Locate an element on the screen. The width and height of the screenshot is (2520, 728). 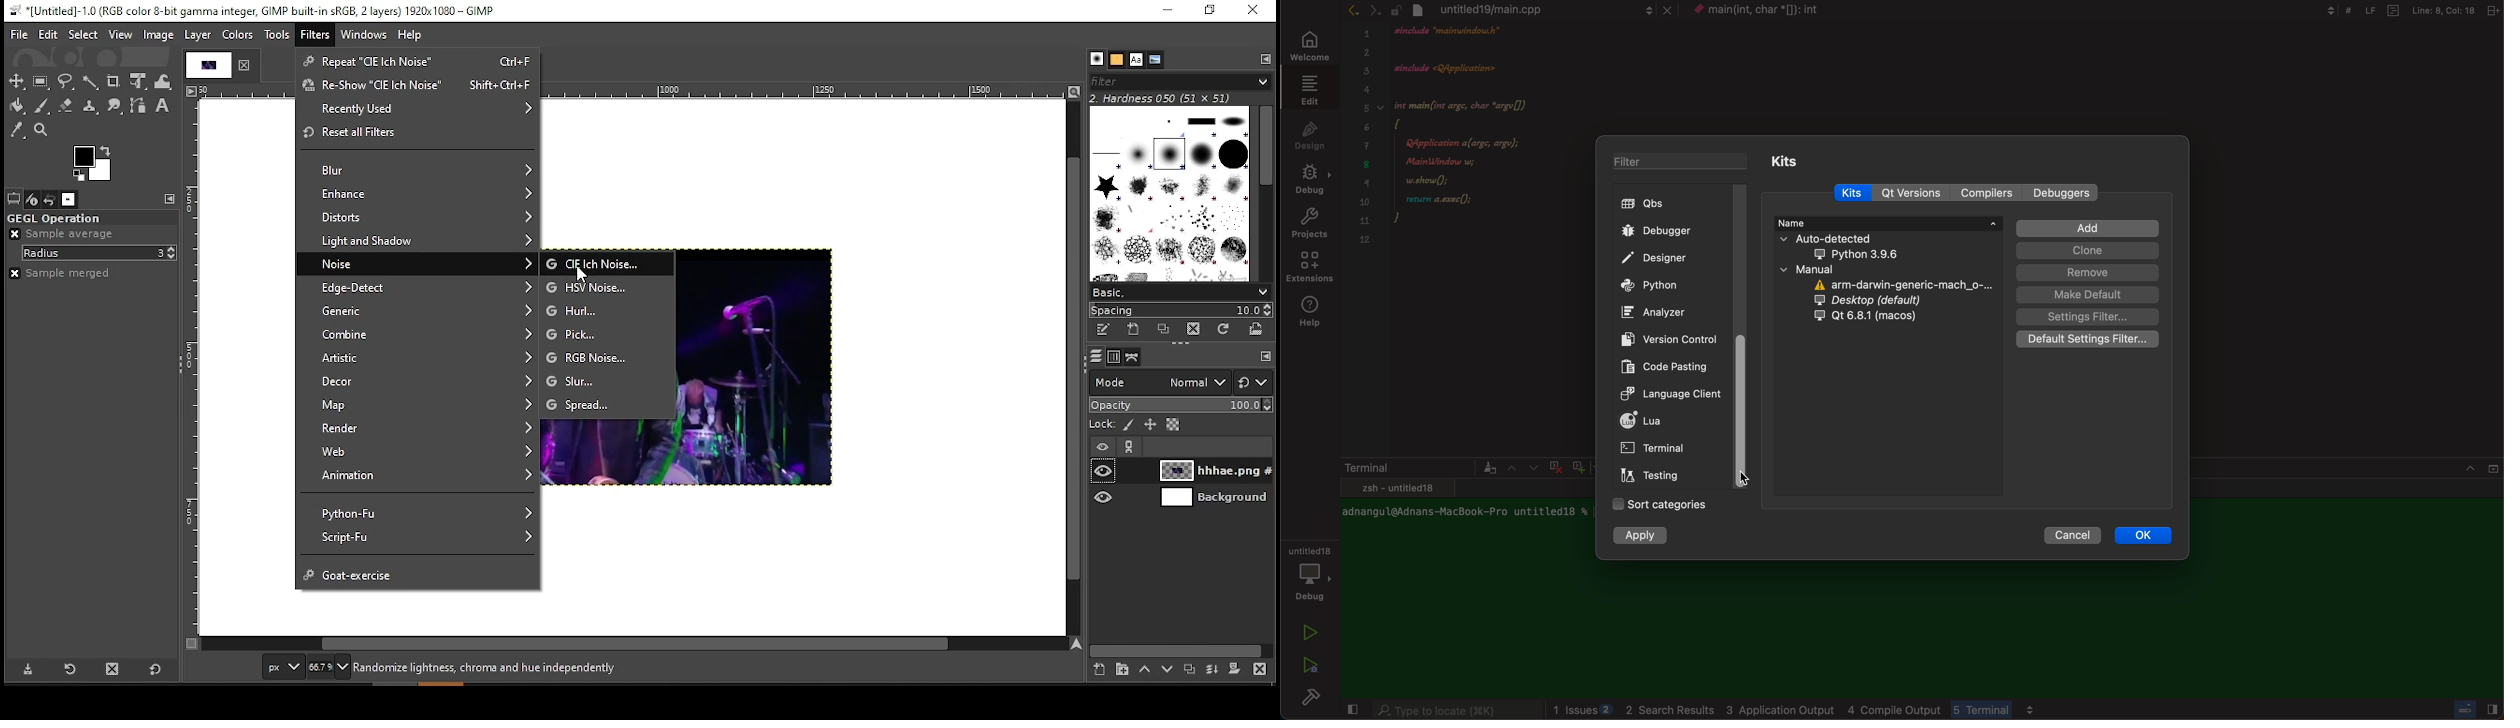
plus is located at coordinates (1576, 465).